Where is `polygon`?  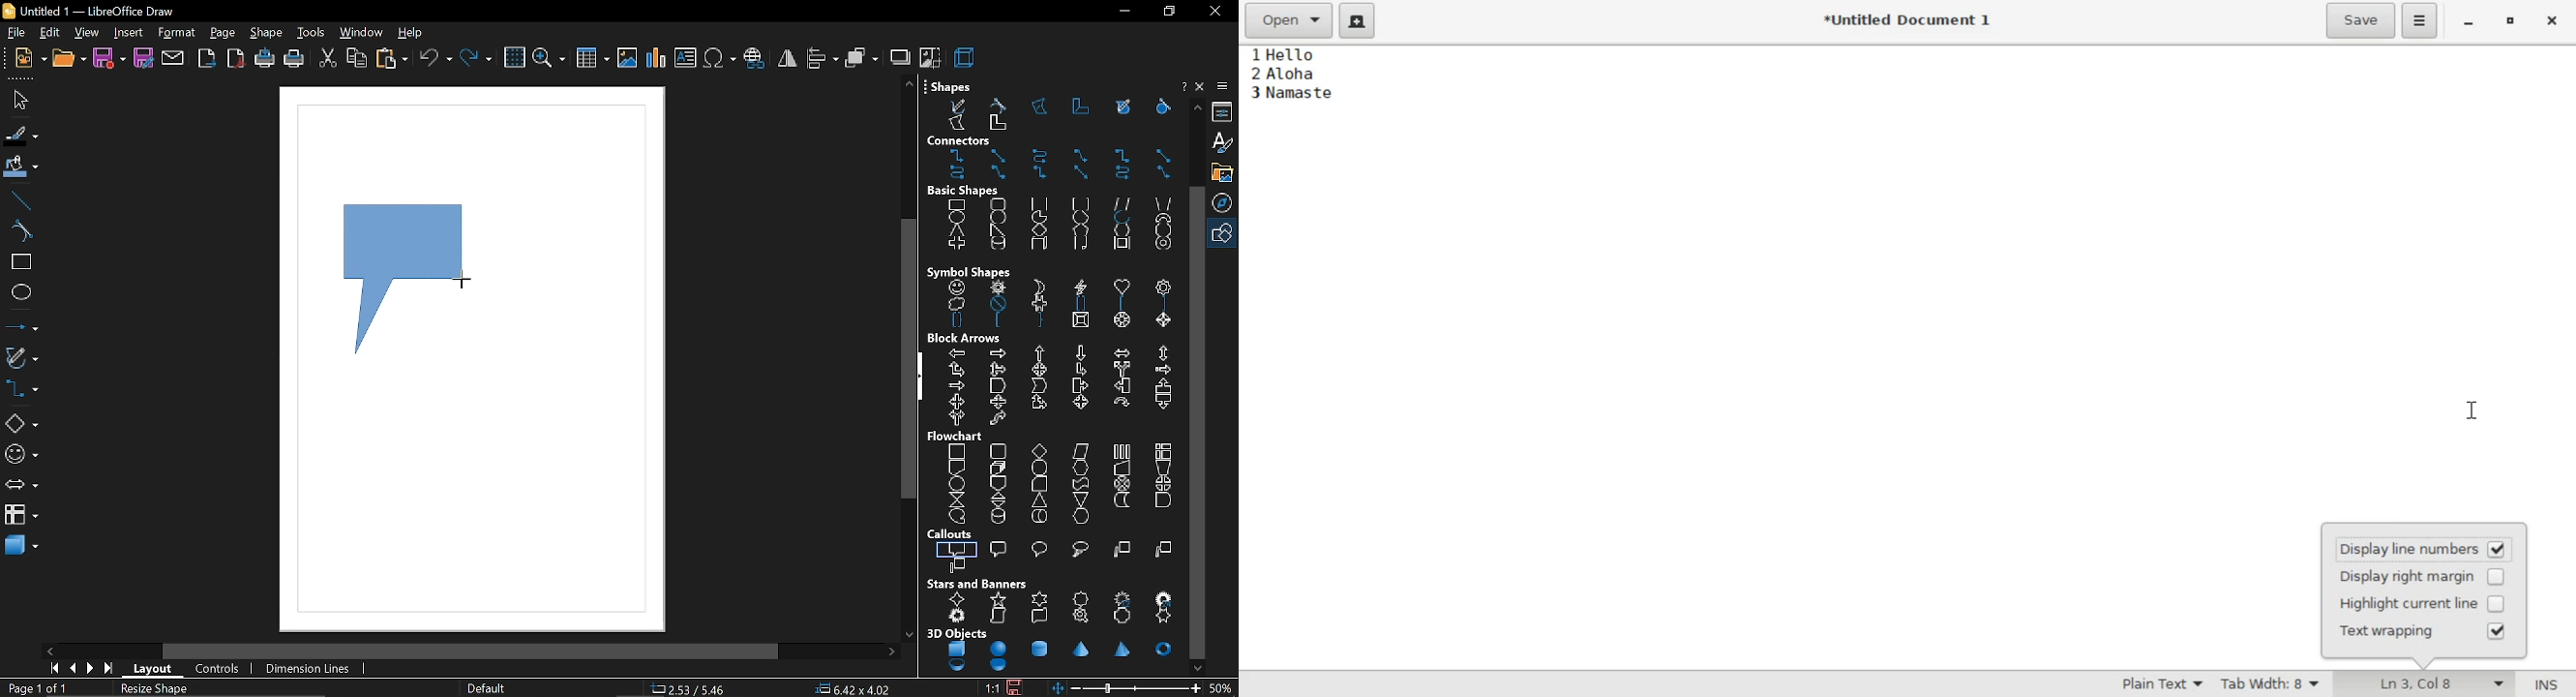 polygon is located at coordinates (1041, 107).